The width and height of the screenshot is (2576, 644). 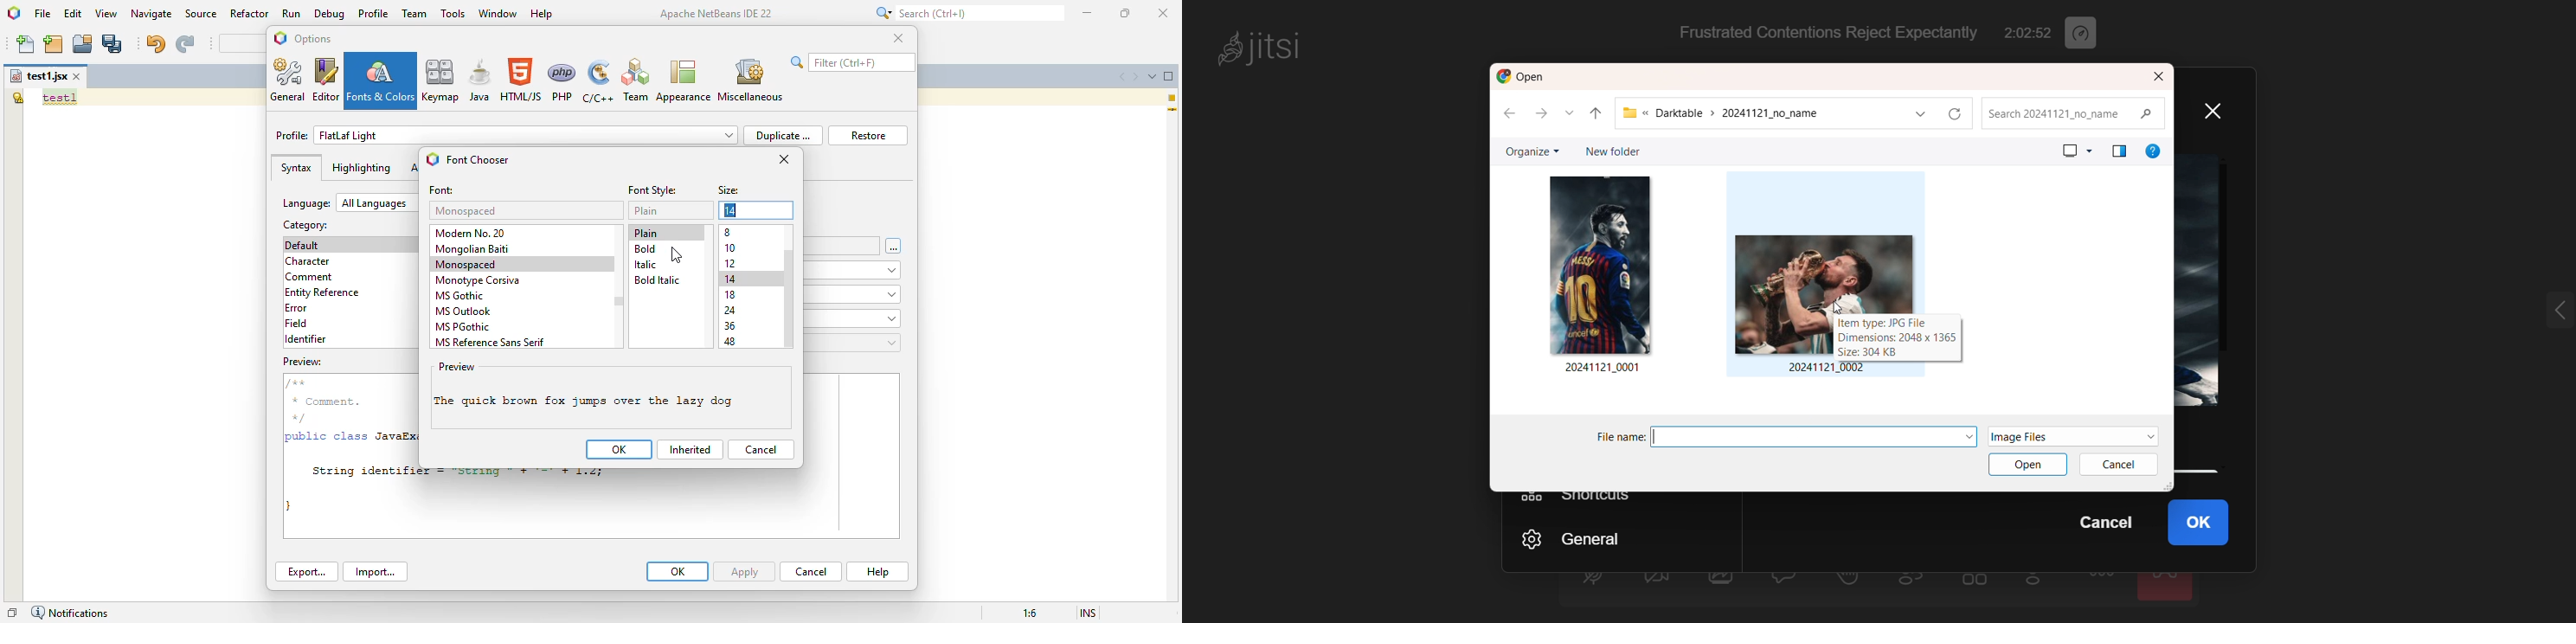 I want to click on 202411210002, so click(x=1827, y=368).